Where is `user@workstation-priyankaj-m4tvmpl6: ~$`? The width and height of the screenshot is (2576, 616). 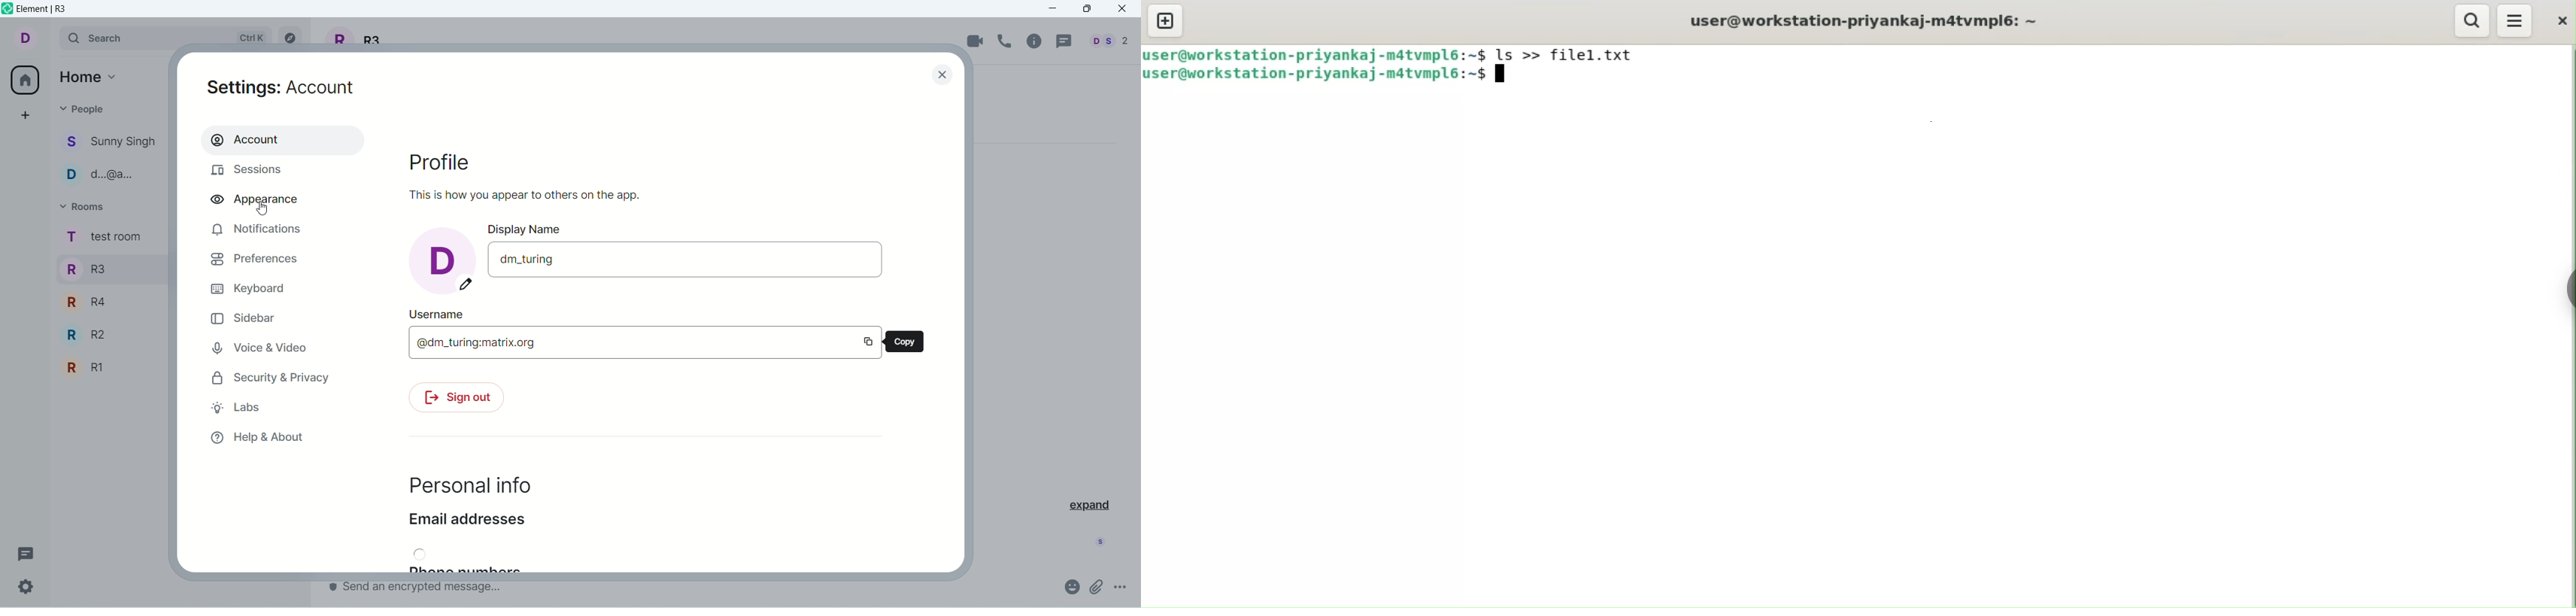
user@workstation-priyankaj-m4tvmpl6: ~$ is located at coordinates (1315, 54).